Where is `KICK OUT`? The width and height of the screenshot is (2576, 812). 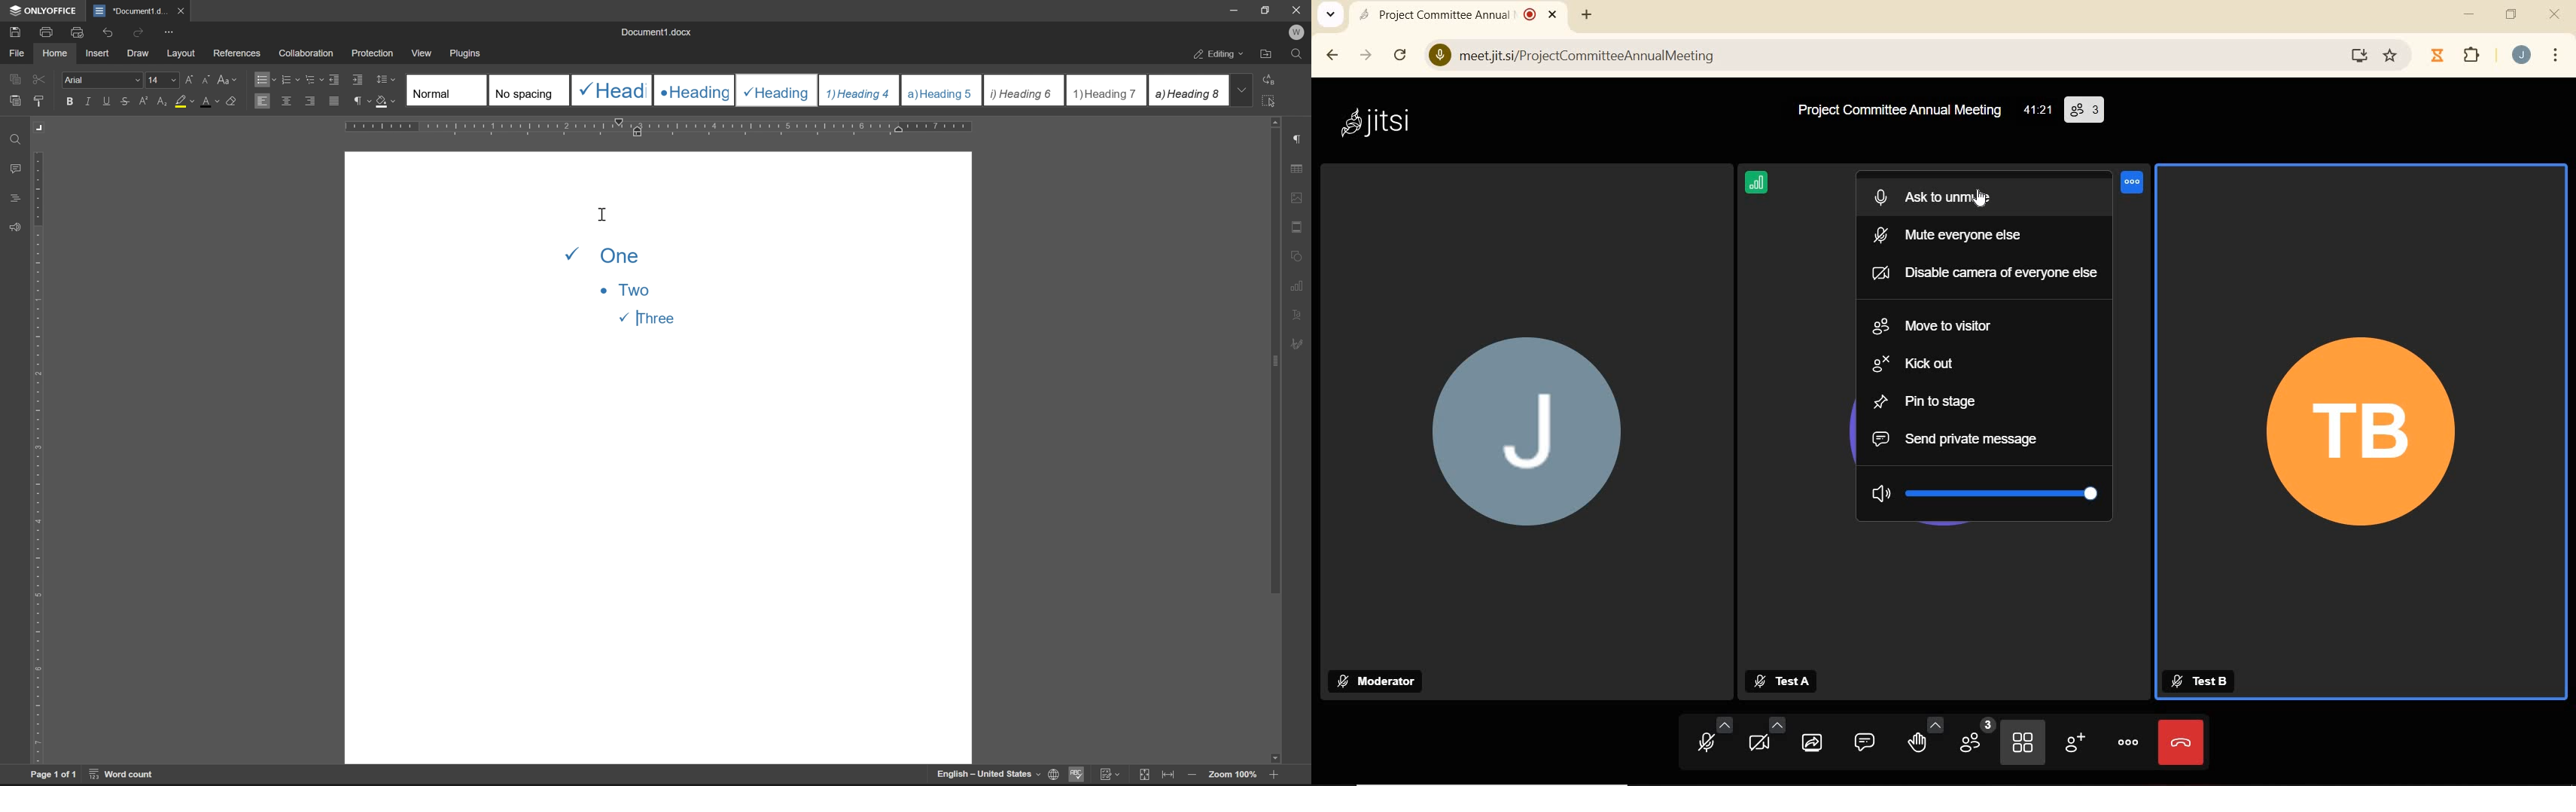
KICK OUT is located at coordinates (1916, 365).